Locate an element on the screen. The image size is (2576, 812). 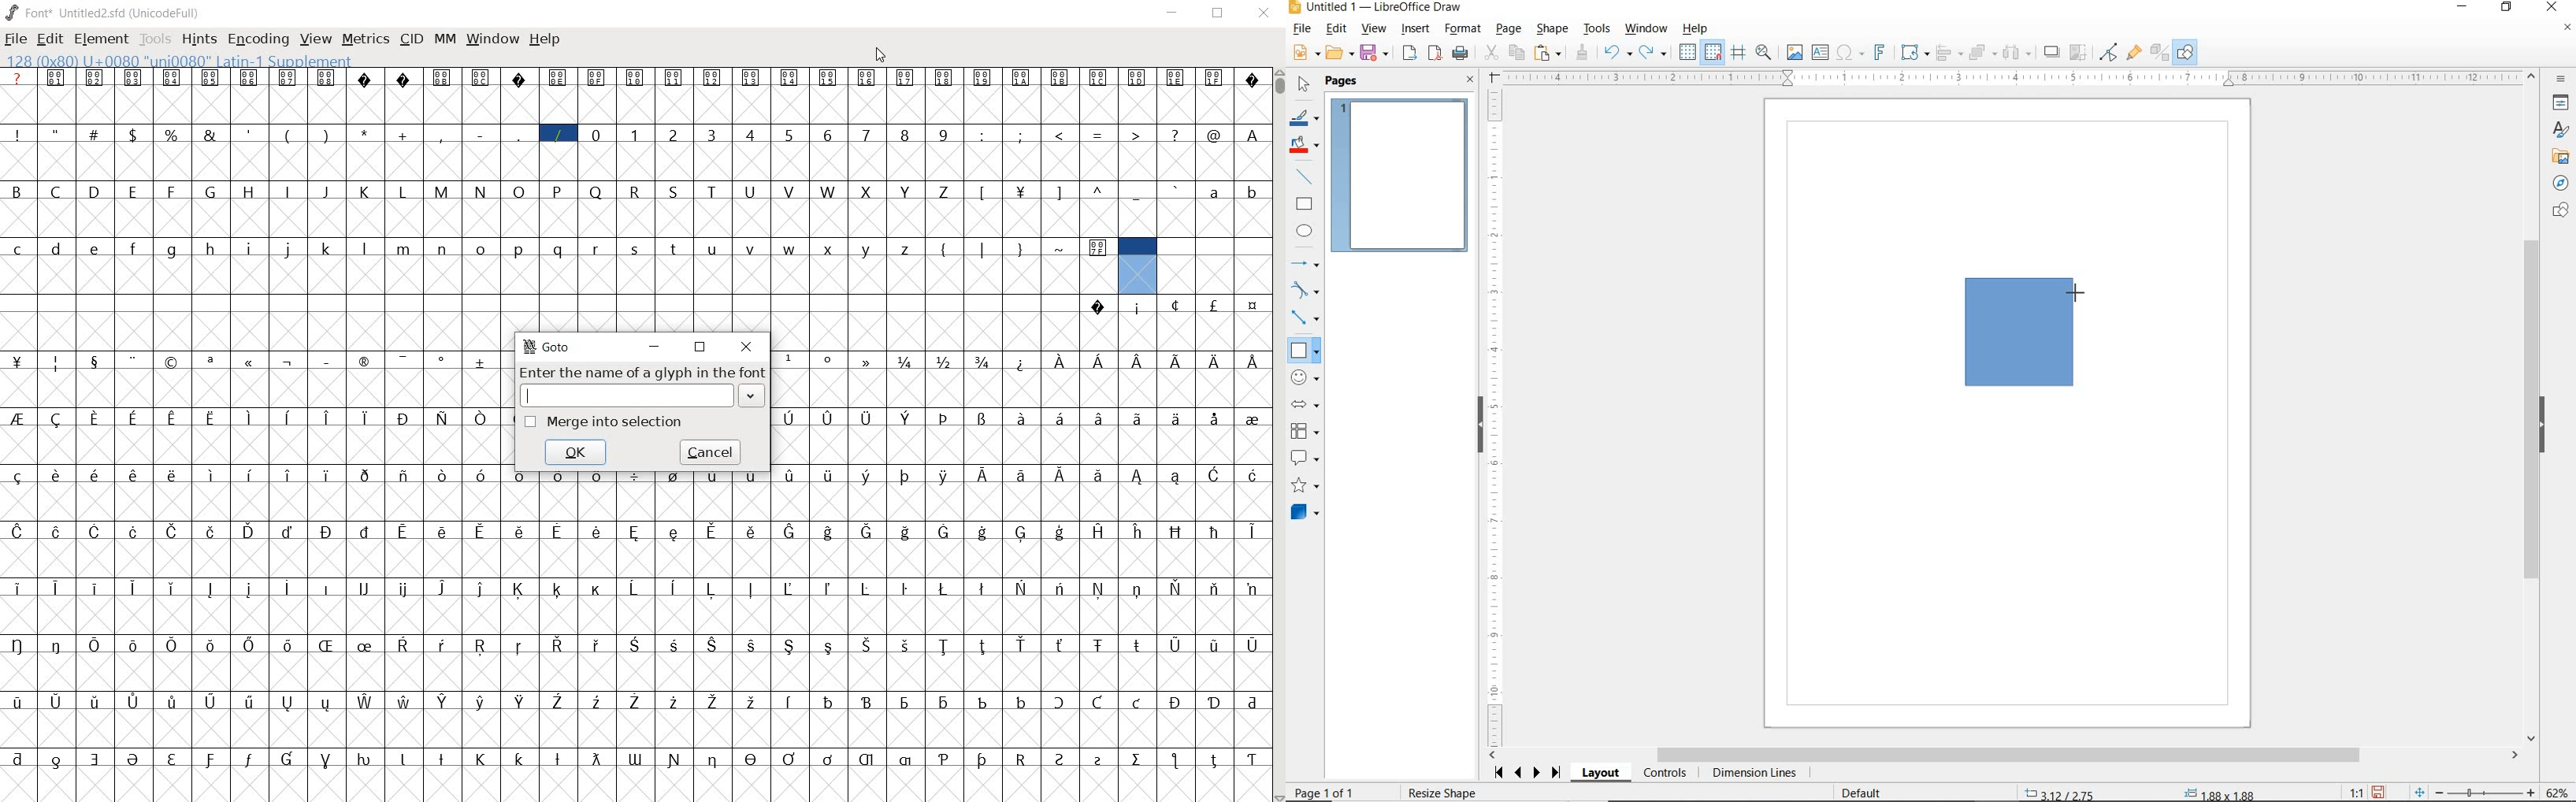
CUT is located at coordinates (1491, 53).